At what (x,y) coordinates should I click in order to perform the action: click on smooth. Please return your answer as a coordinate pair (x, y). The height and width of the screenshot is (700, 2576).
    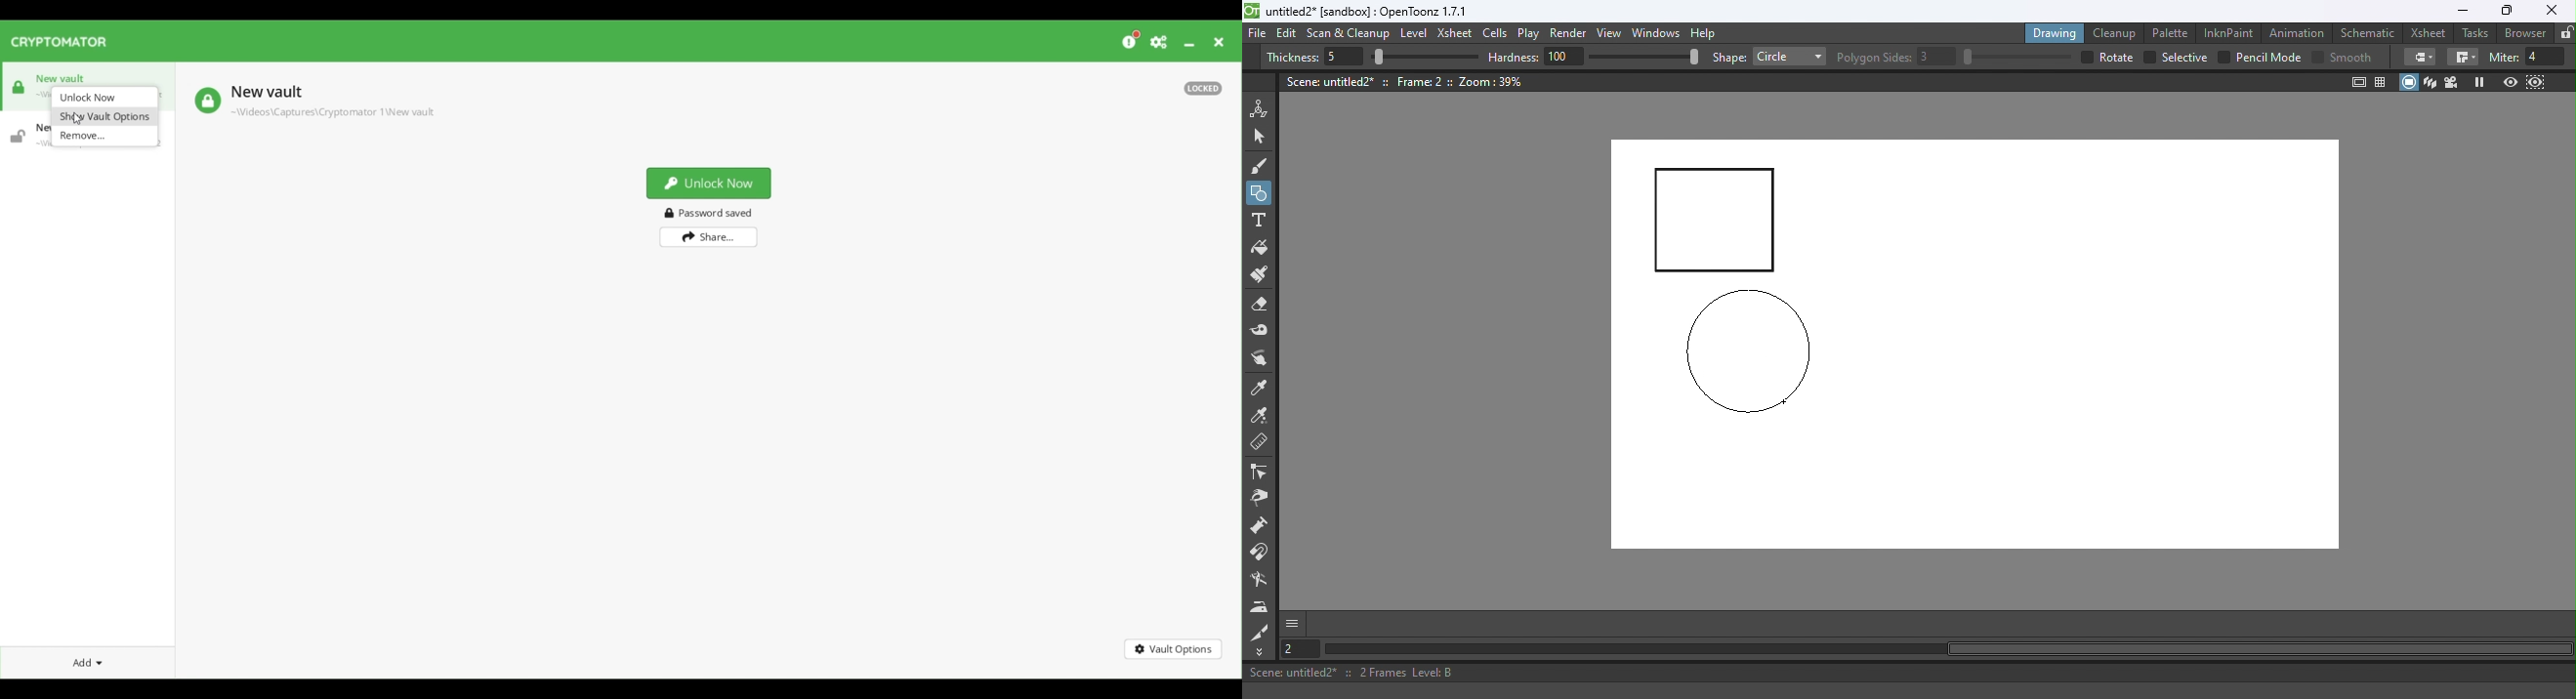
    Looking at the image, I should click on (2353, 57).